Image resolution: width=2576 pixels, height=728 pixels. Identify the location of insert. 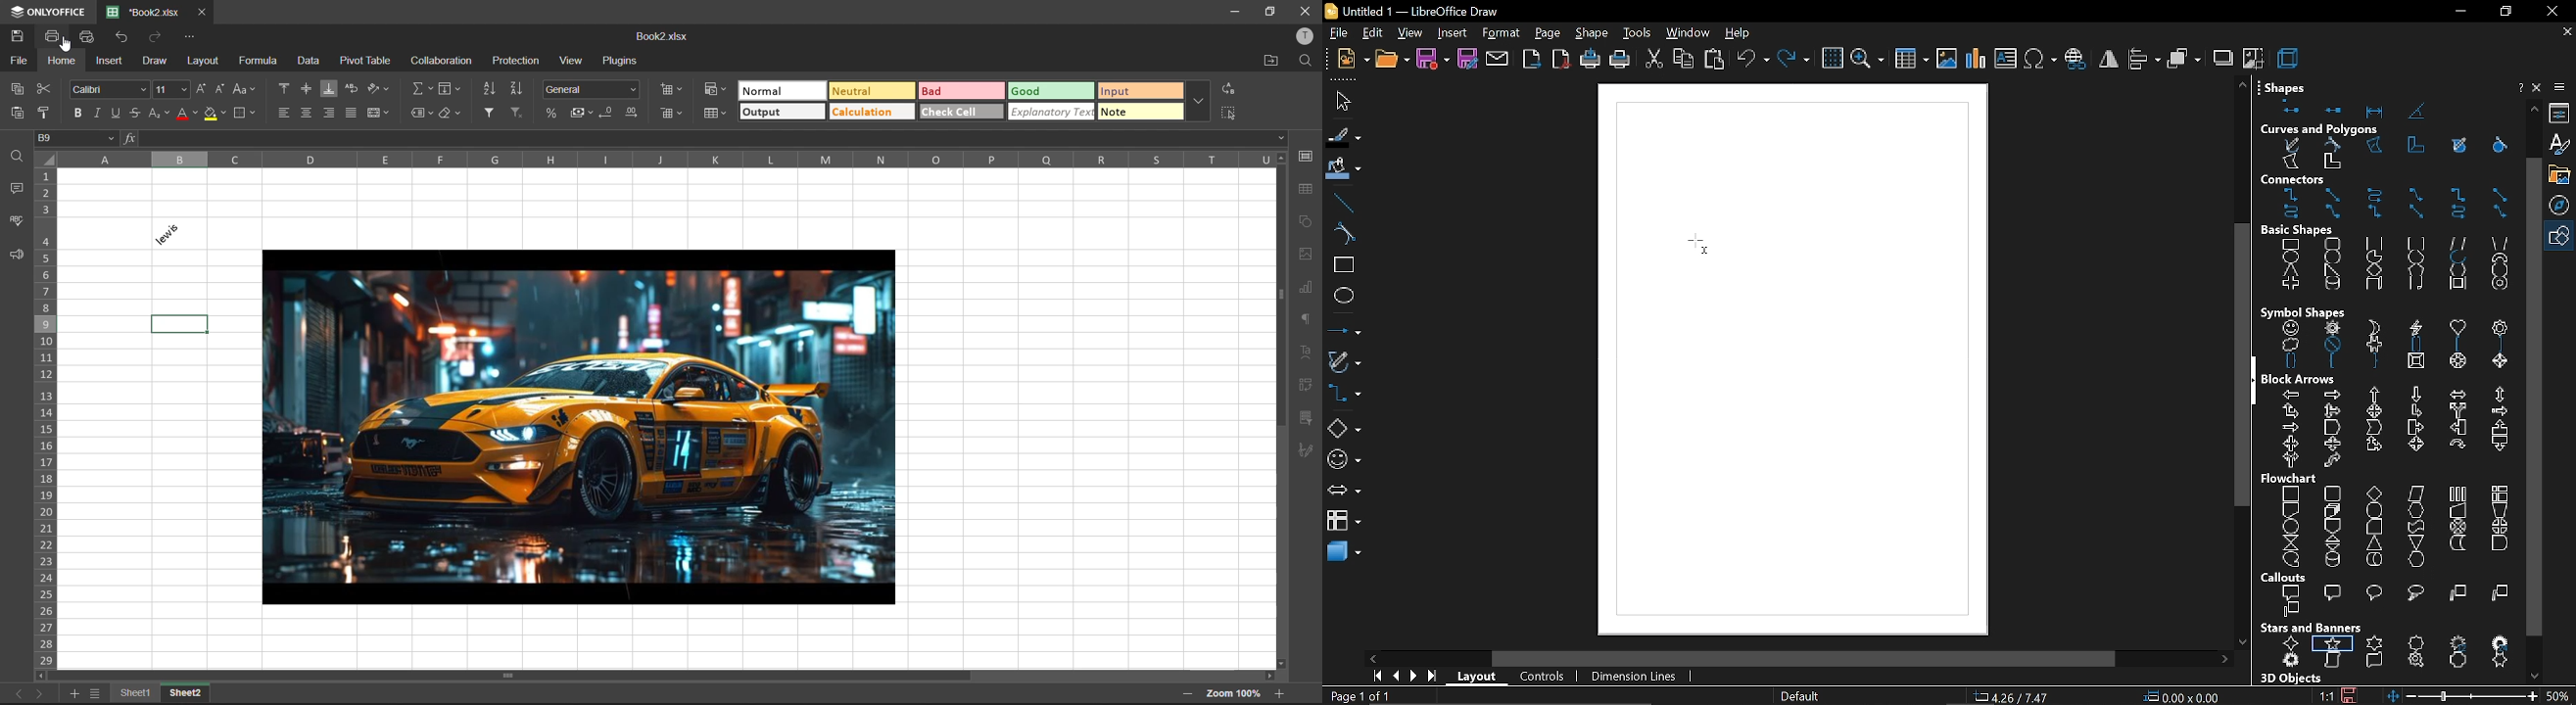
(1450, 33).